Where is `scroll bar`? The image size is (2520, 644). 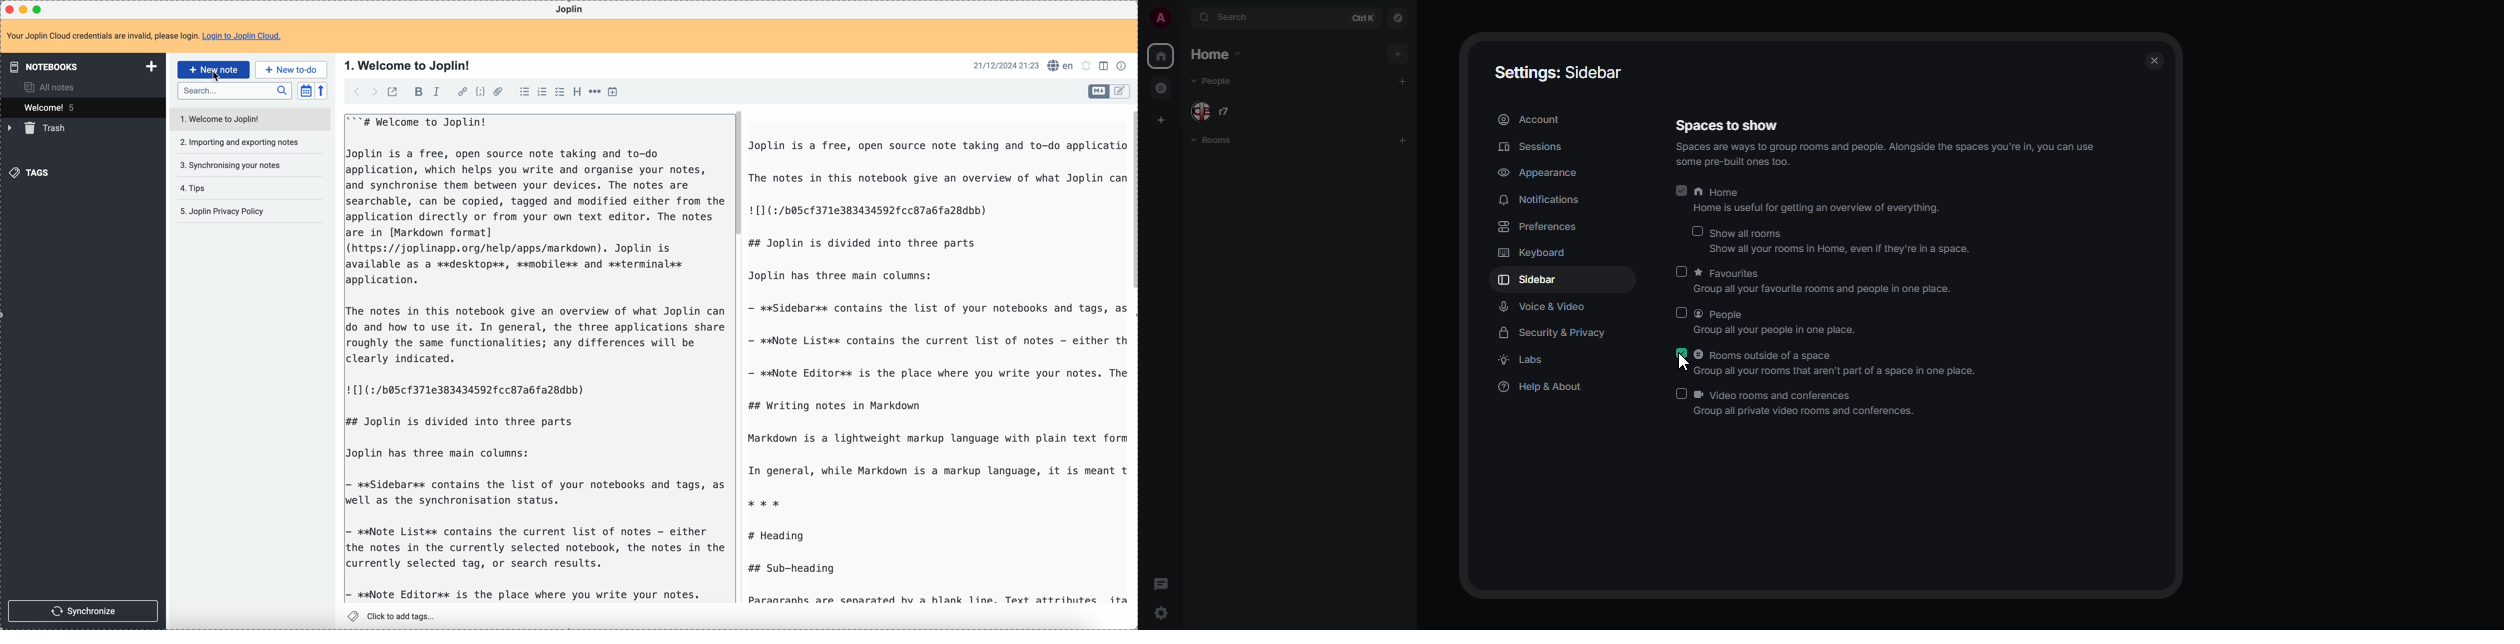
scroll bar is located at coordinates (1131, 201).